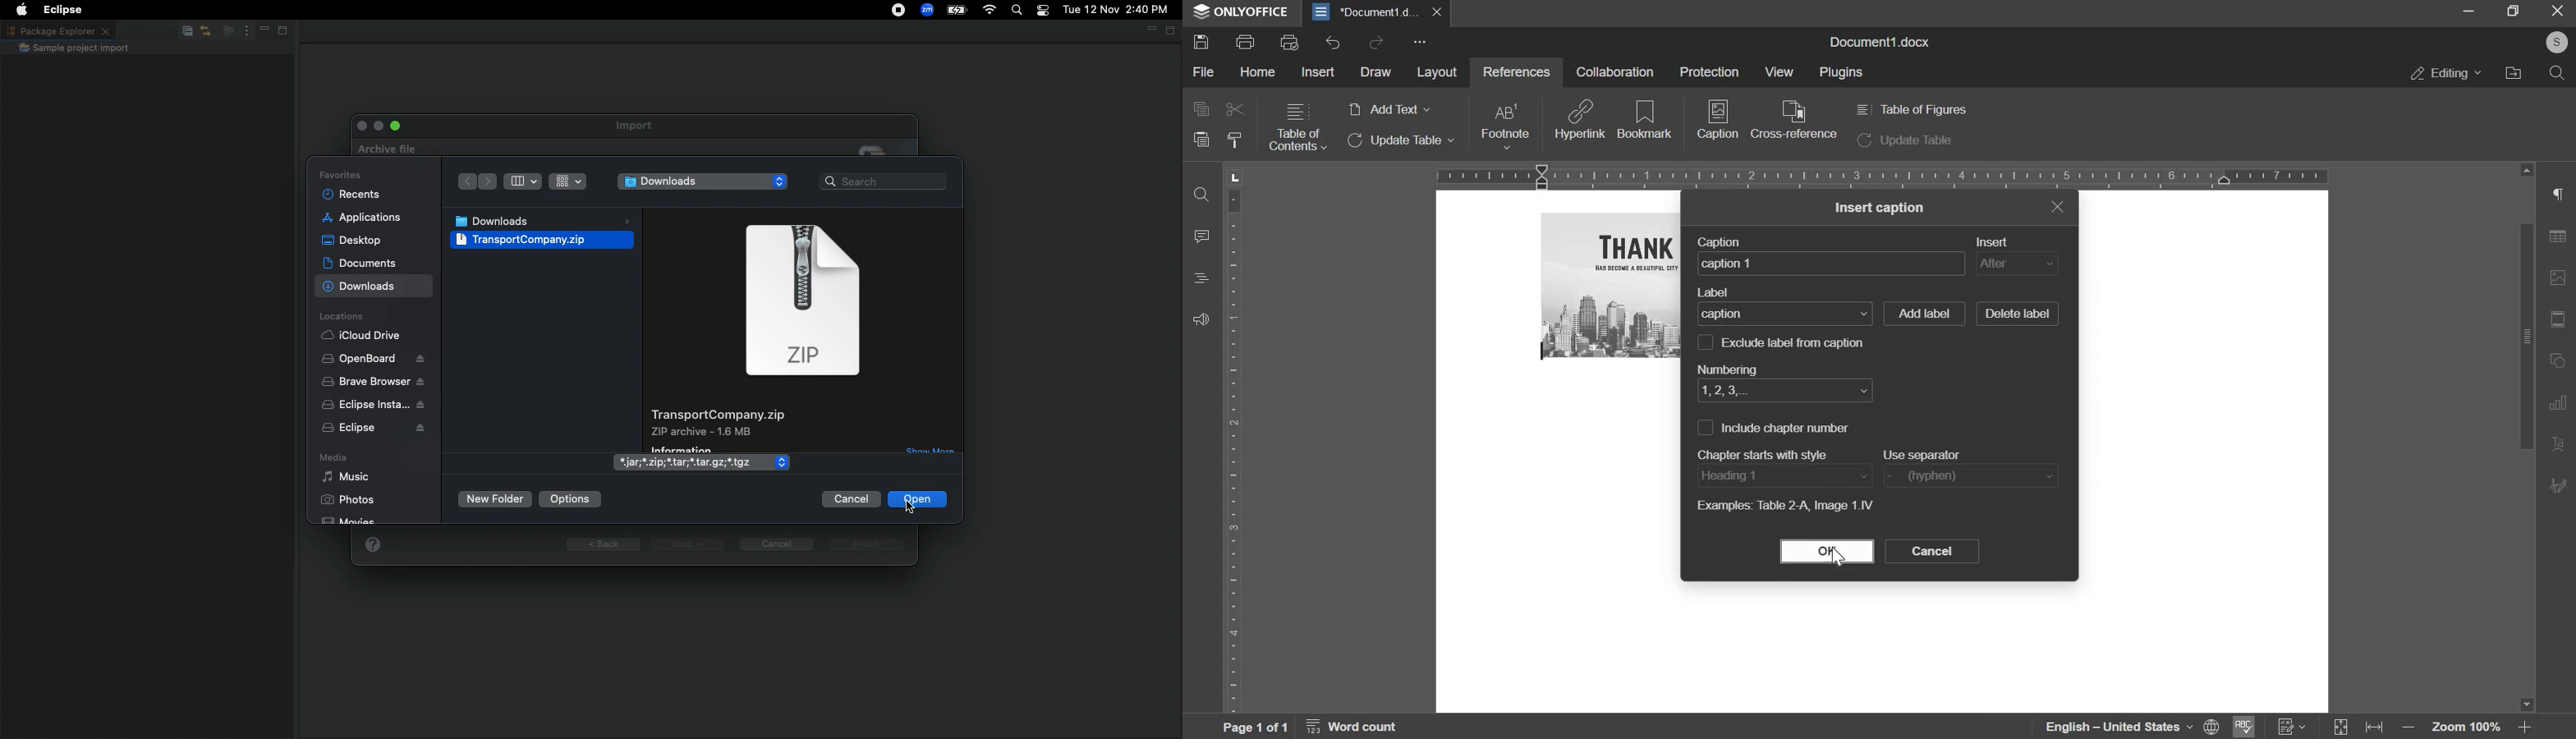 Image resolution: width=2576 pixels, height=756 pixels. What do you see at coordinates (2469, 12) in the screenshot?
I see `minimize` at bounding box center [2469, 12].